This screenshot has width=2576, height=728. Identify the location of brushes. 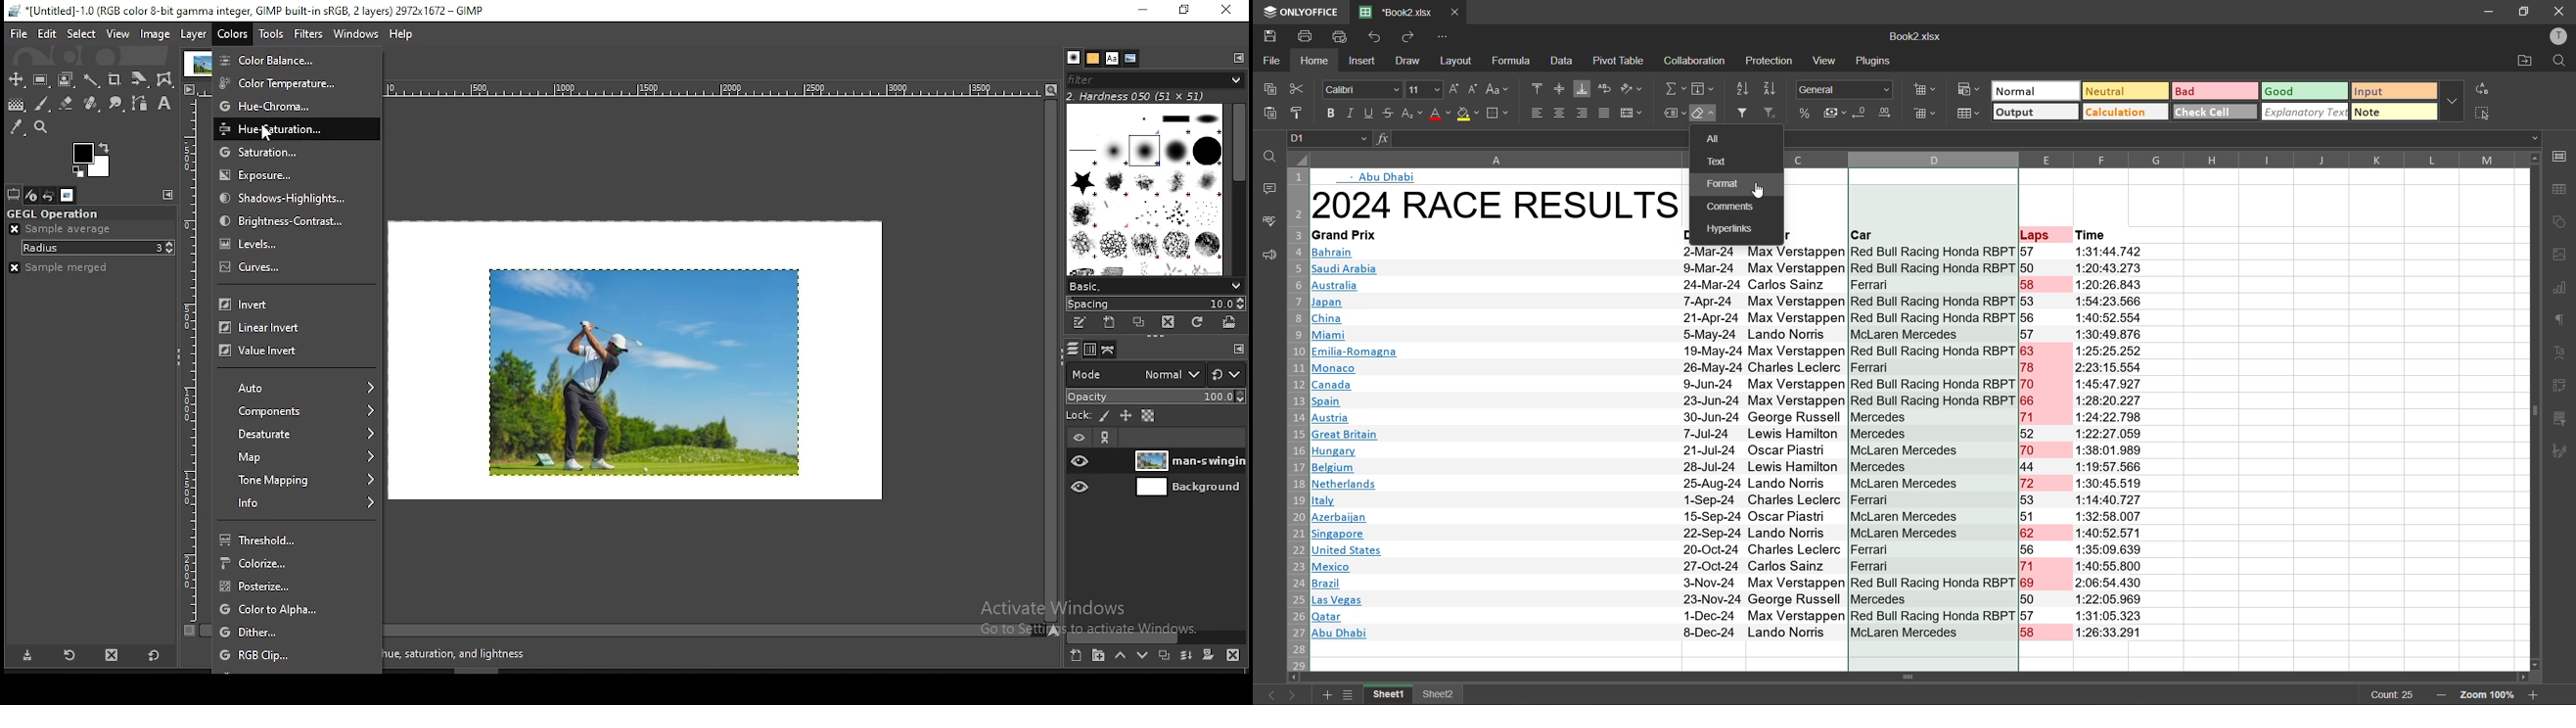
(1144, 190).